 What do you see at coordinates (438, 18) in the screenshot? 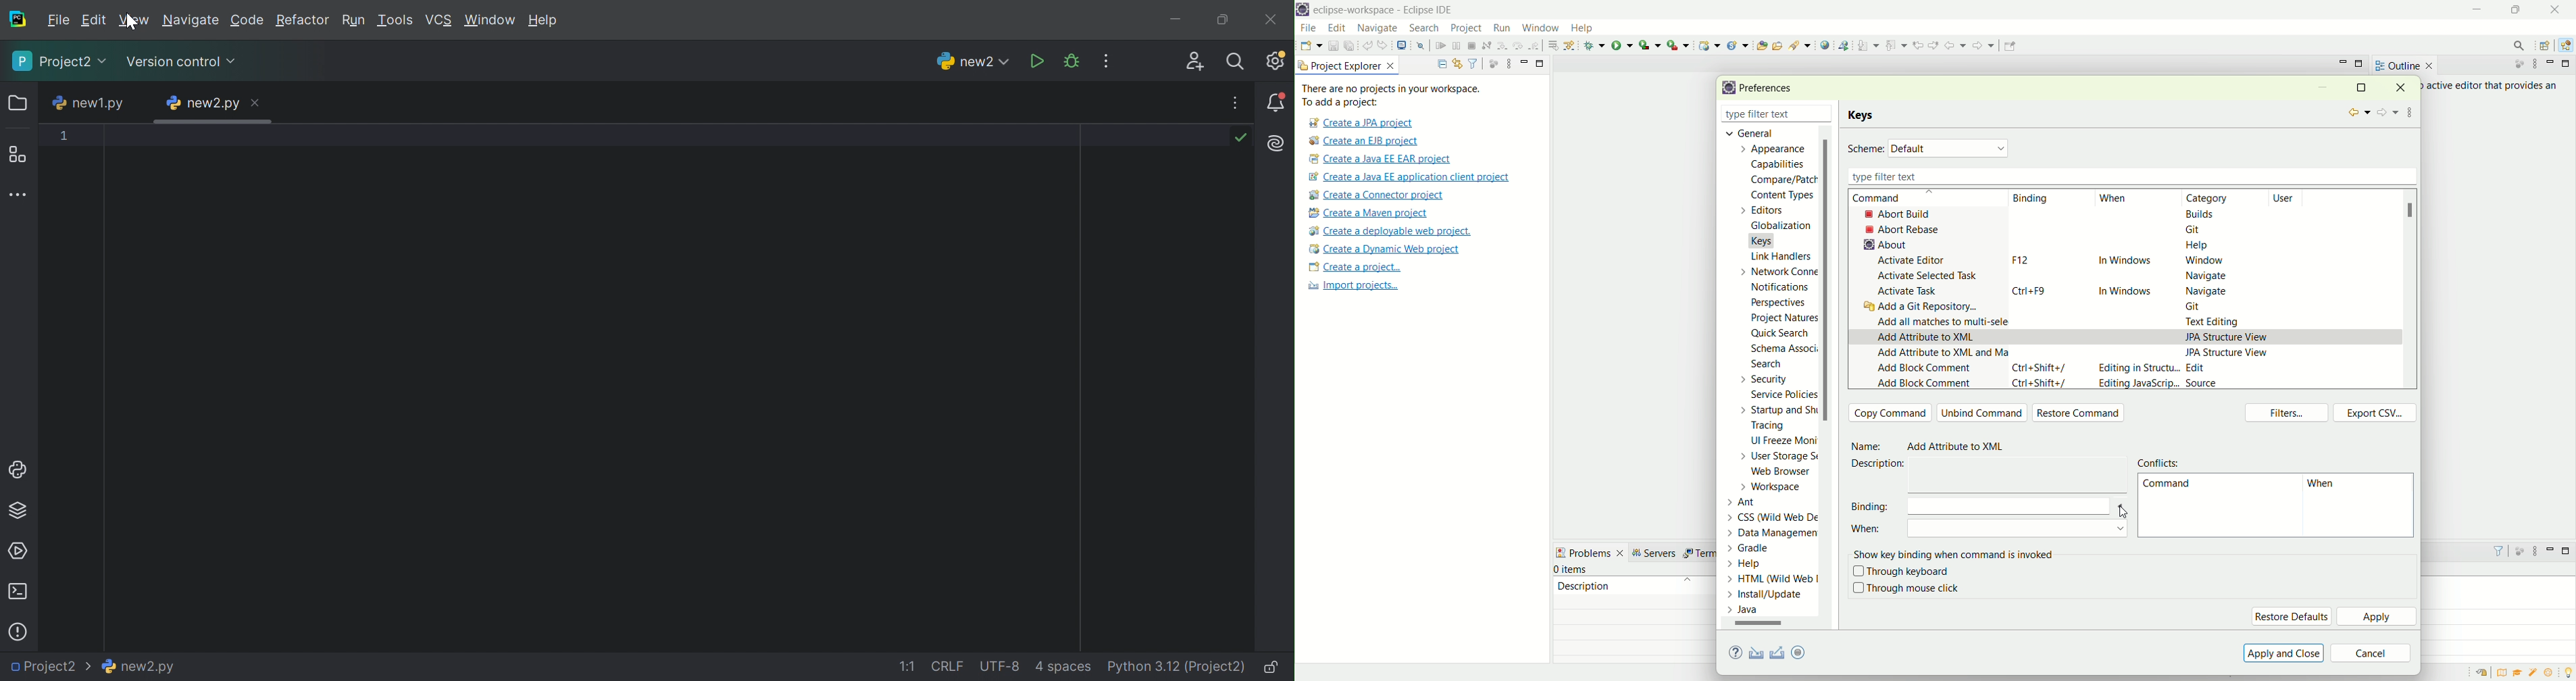
I see `VCS` at bounding box center [438, 18].